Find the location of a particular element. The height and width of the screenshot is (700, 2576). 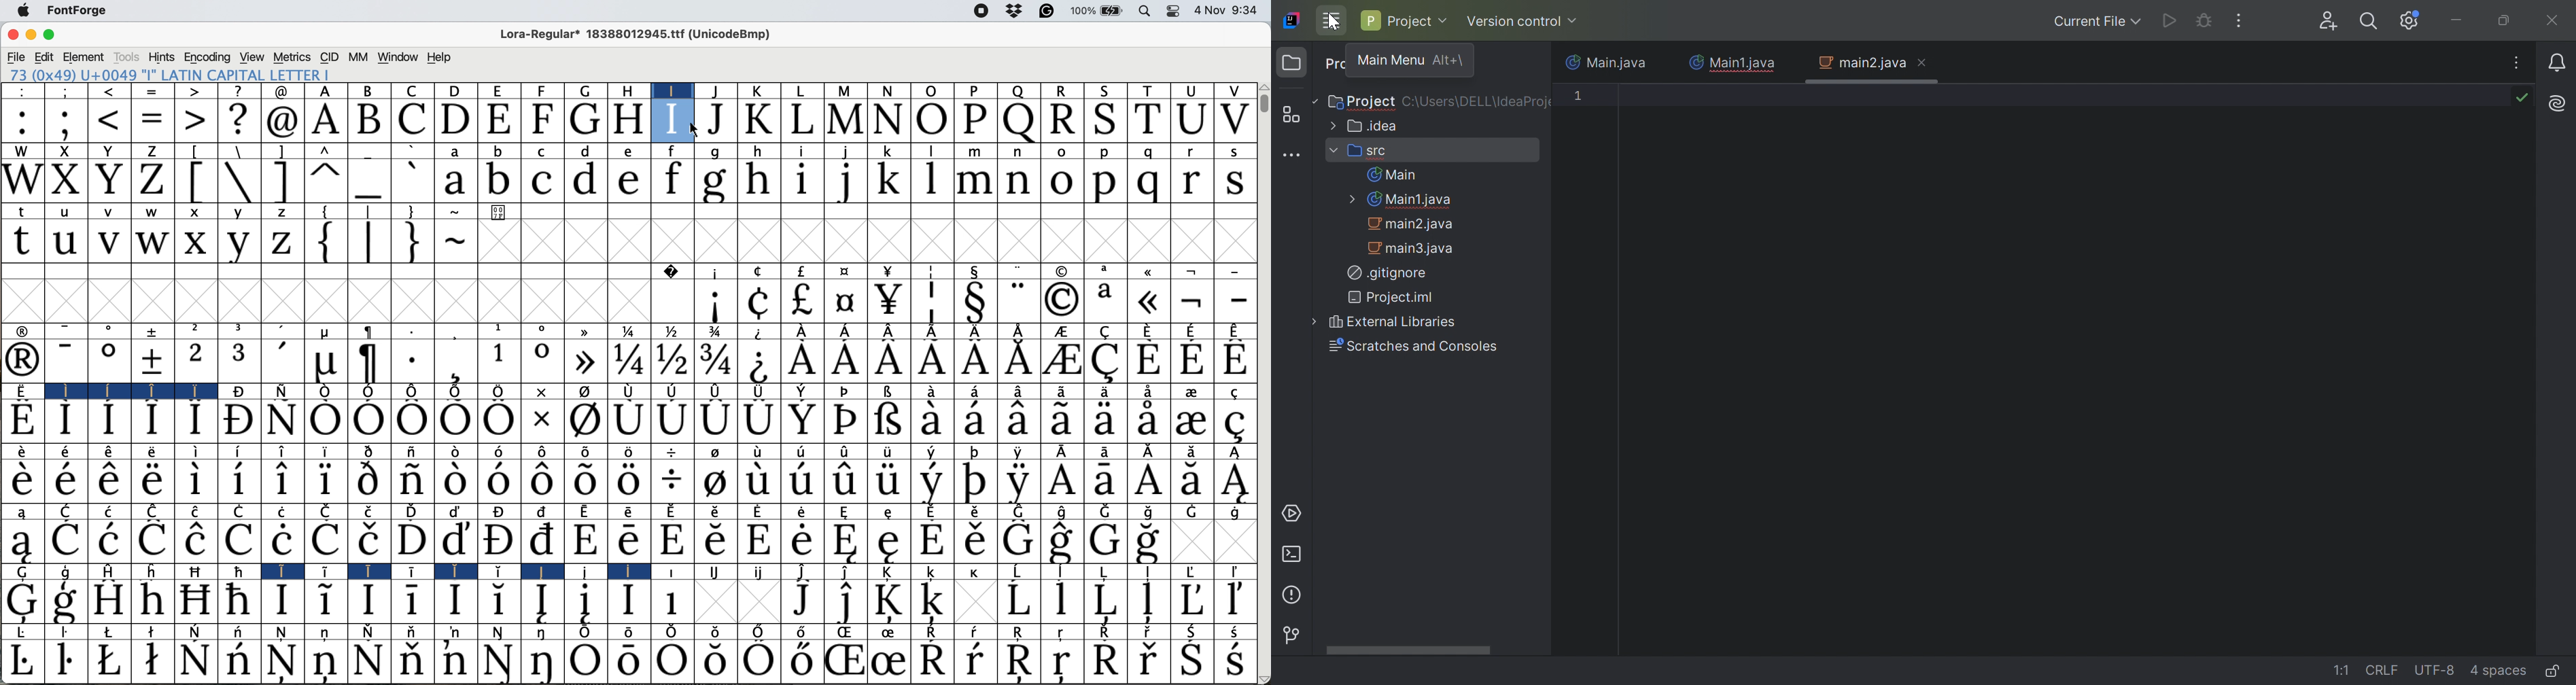

Symbol is located at coordinates (196, 420).